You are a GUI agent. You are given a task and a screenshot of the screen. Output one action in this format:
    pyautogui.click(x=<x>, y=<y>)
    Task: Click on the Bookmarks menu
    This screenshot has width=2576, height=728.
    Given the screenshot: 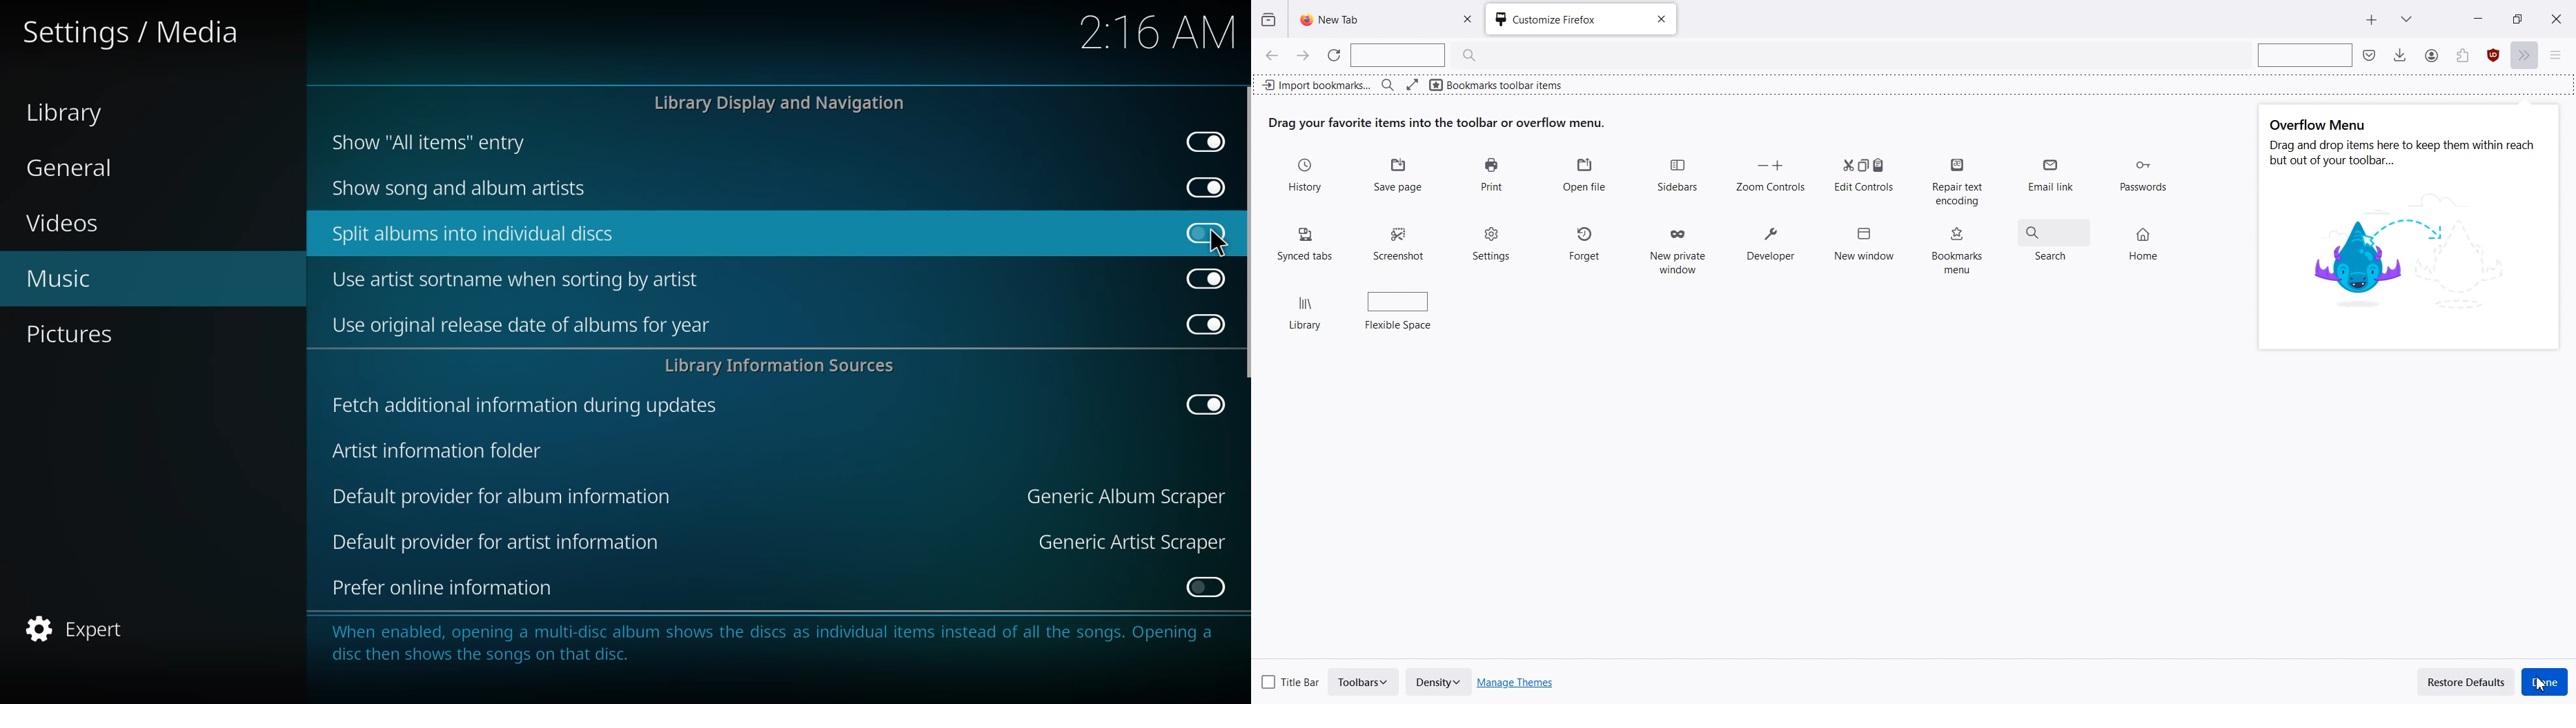 What is the action you would take?
    pyautogui.click(x=1956, y=249)
    